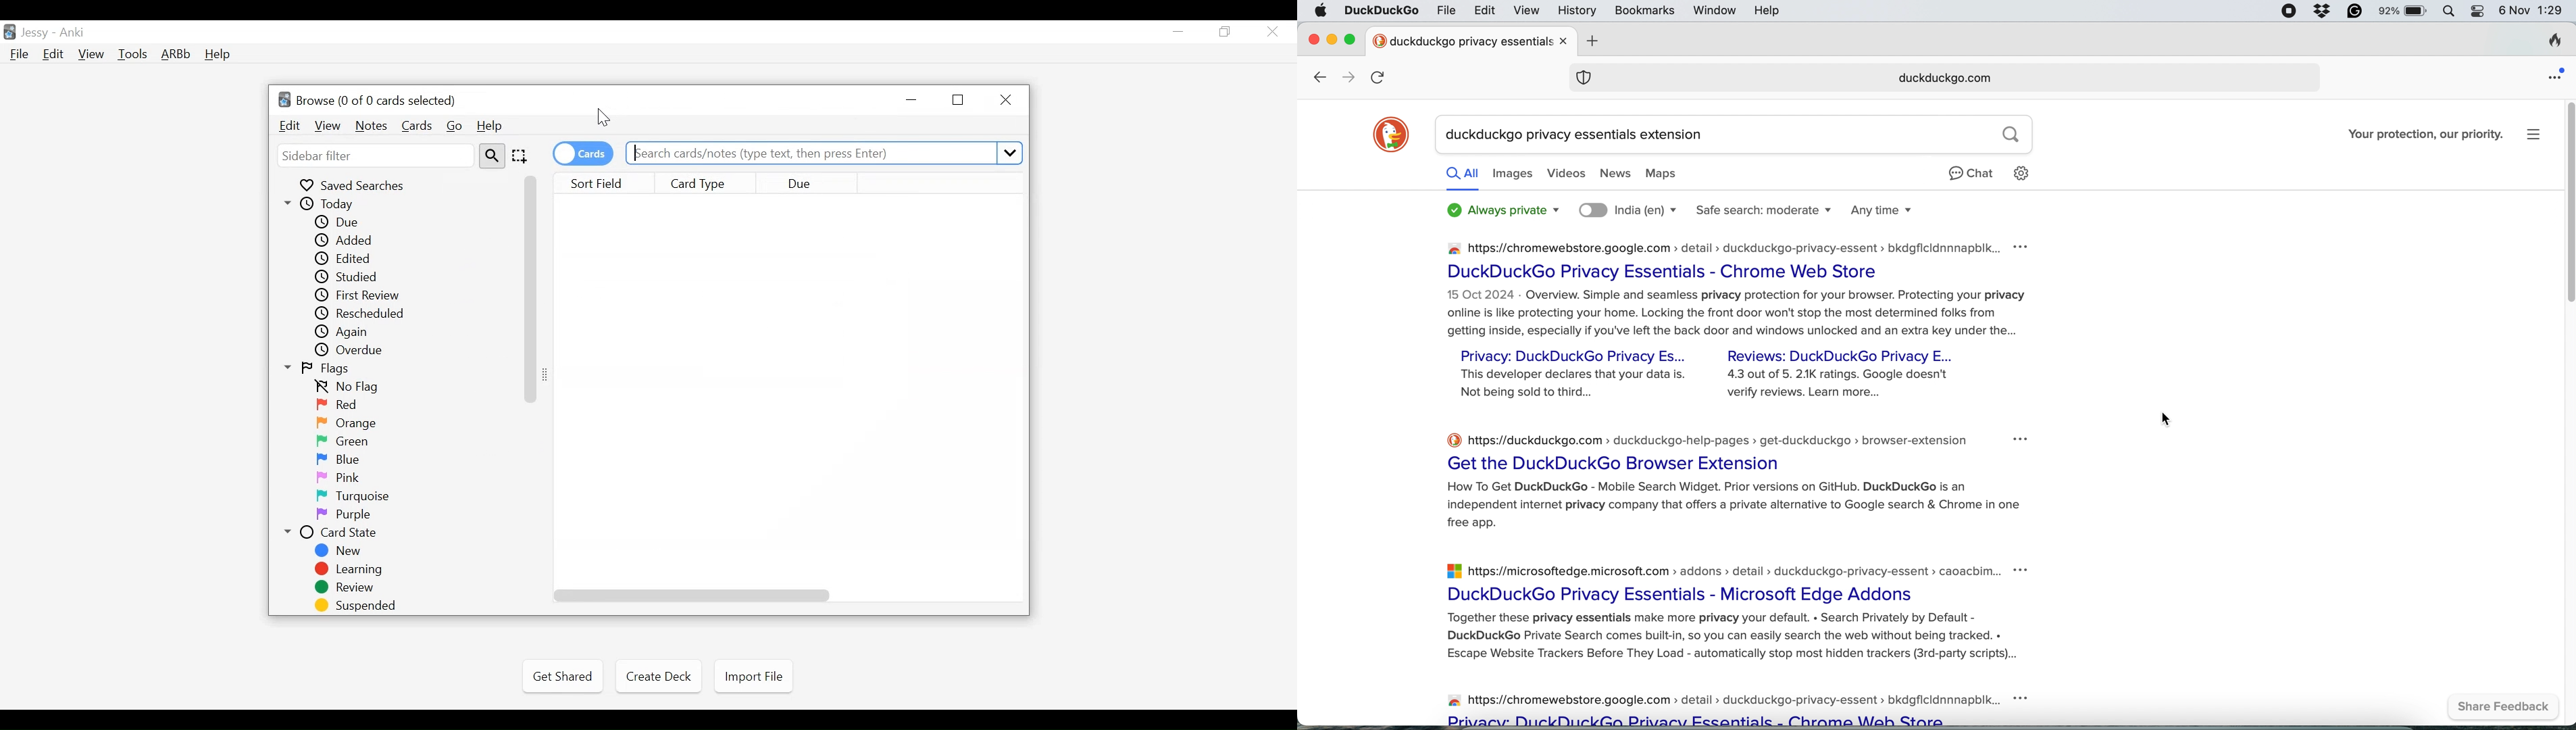 The image size is (2576, 756). I want to click on https://chromewebstore.google.com, so click(1724, 246).